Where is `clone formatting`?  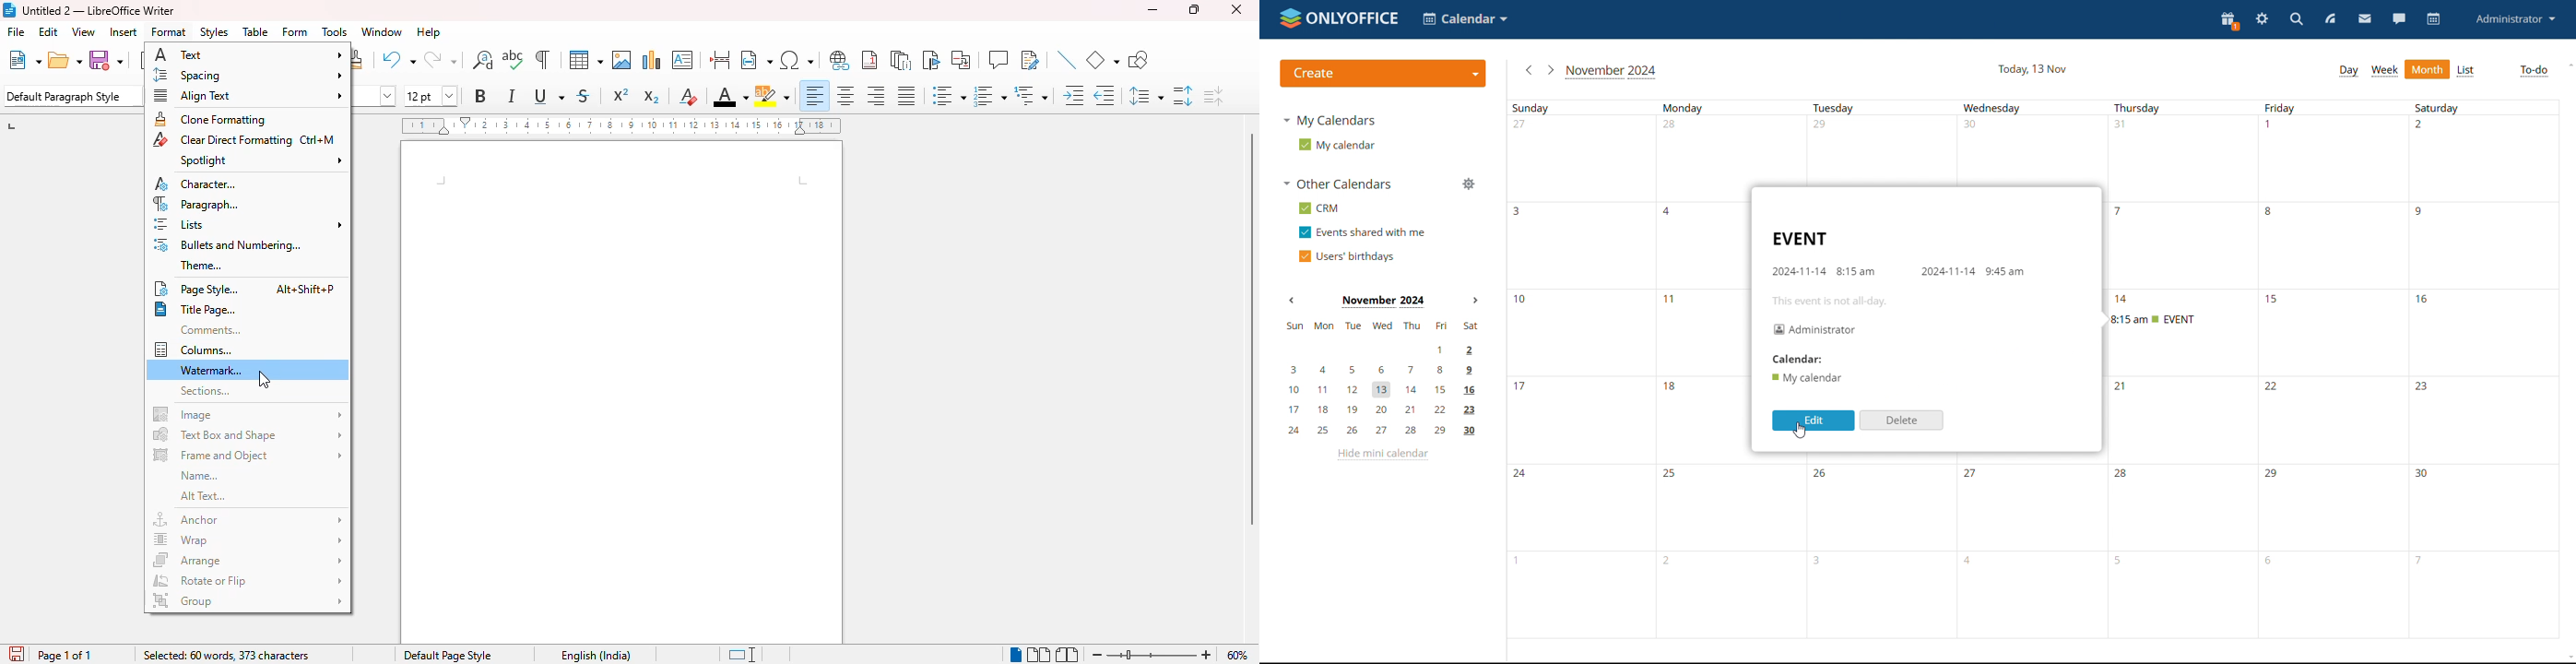
clone formatting is located at coordinates (209, 119).